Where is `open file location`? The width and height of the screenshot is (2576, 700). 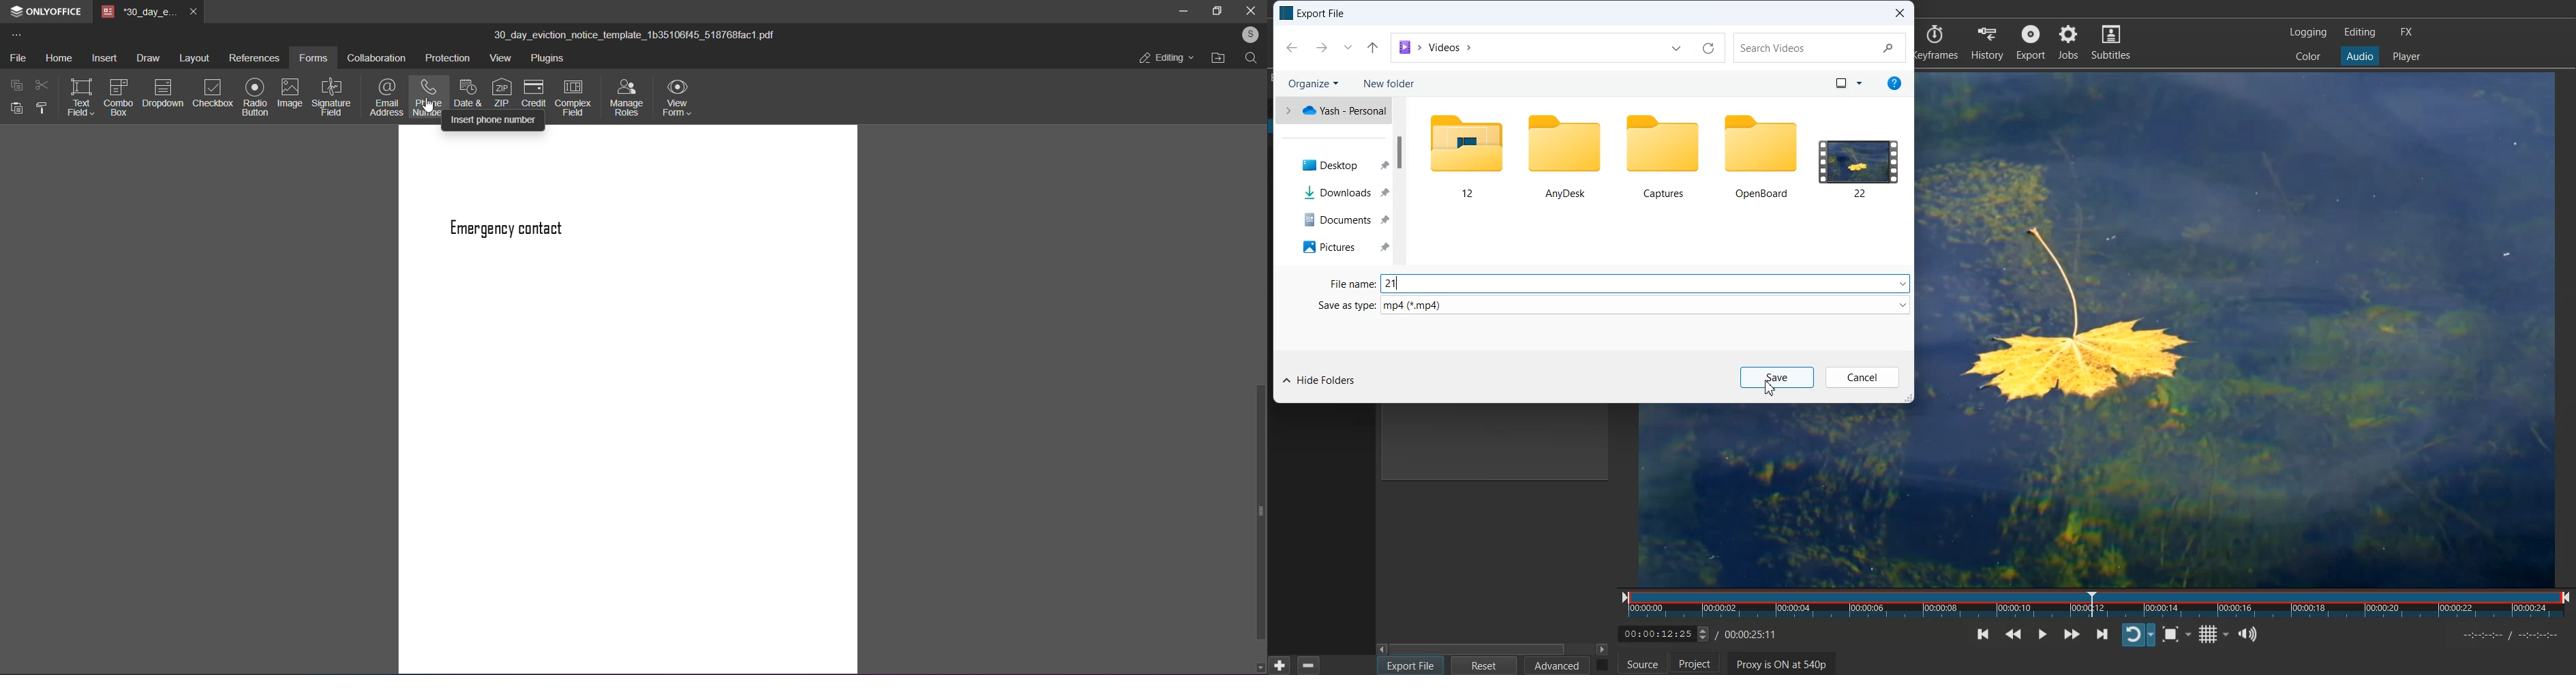
open file location is located at coordinates (1218, 59).